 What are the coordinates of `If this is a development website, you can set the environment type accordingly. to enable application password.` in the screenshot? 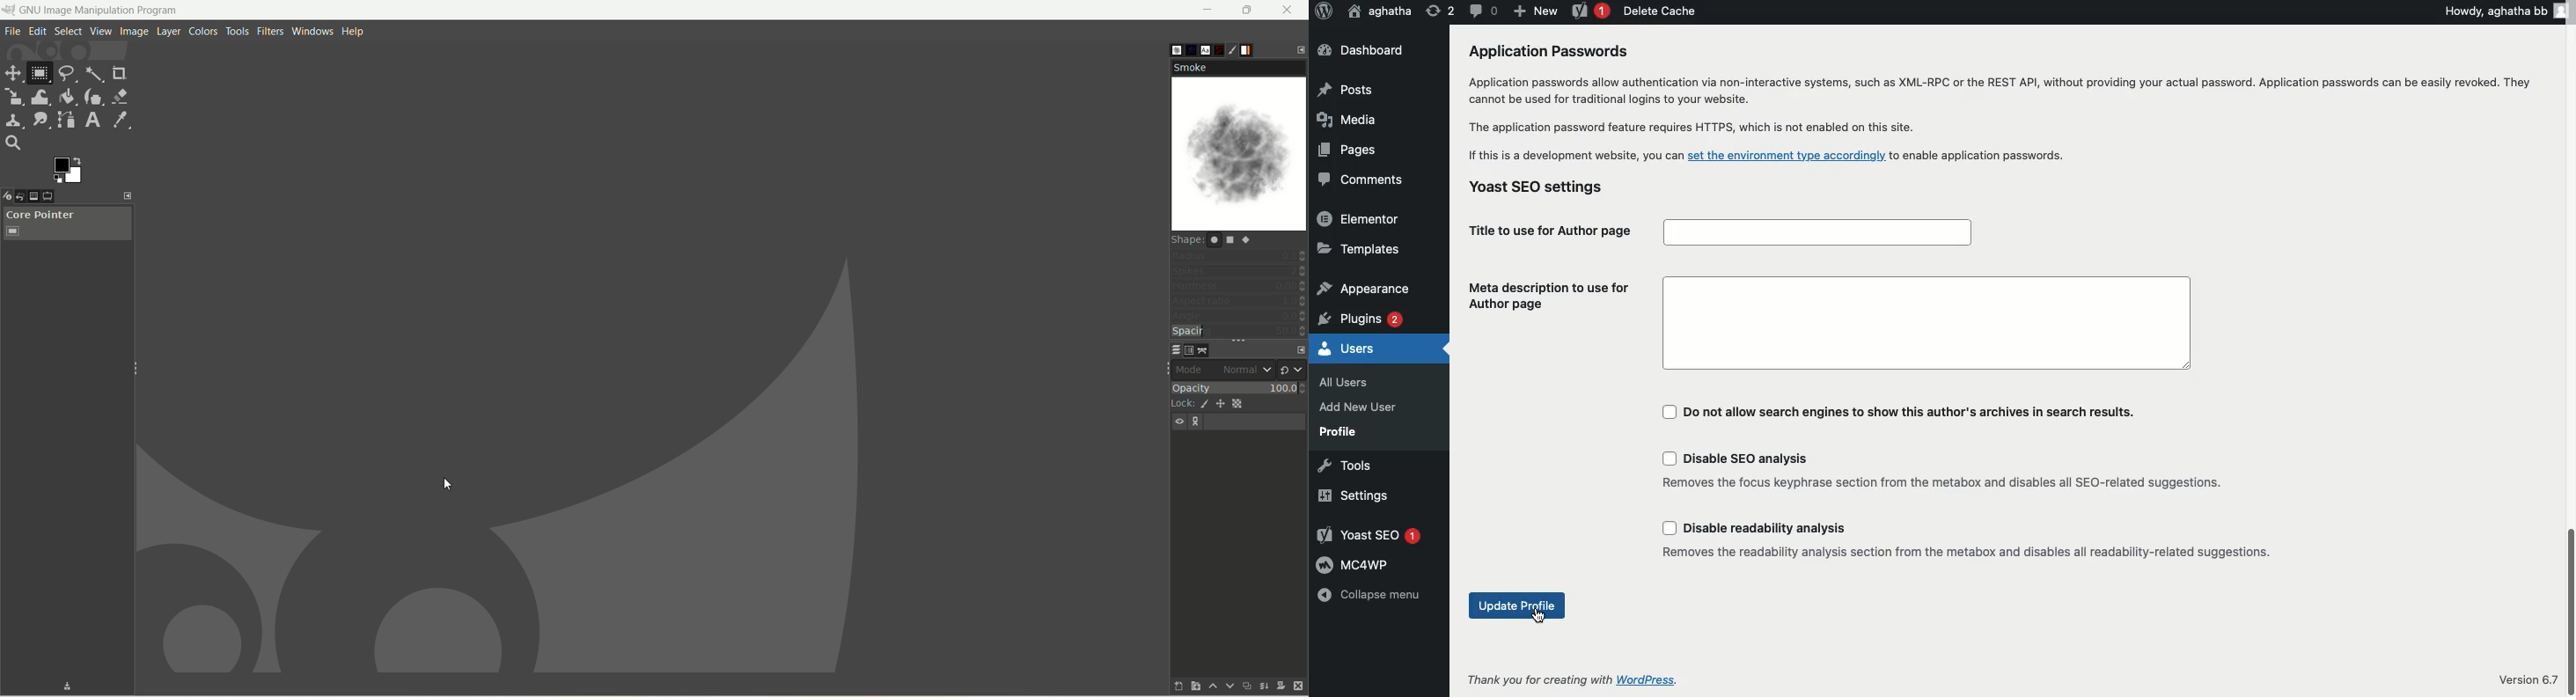 It's located at (1733, 158).